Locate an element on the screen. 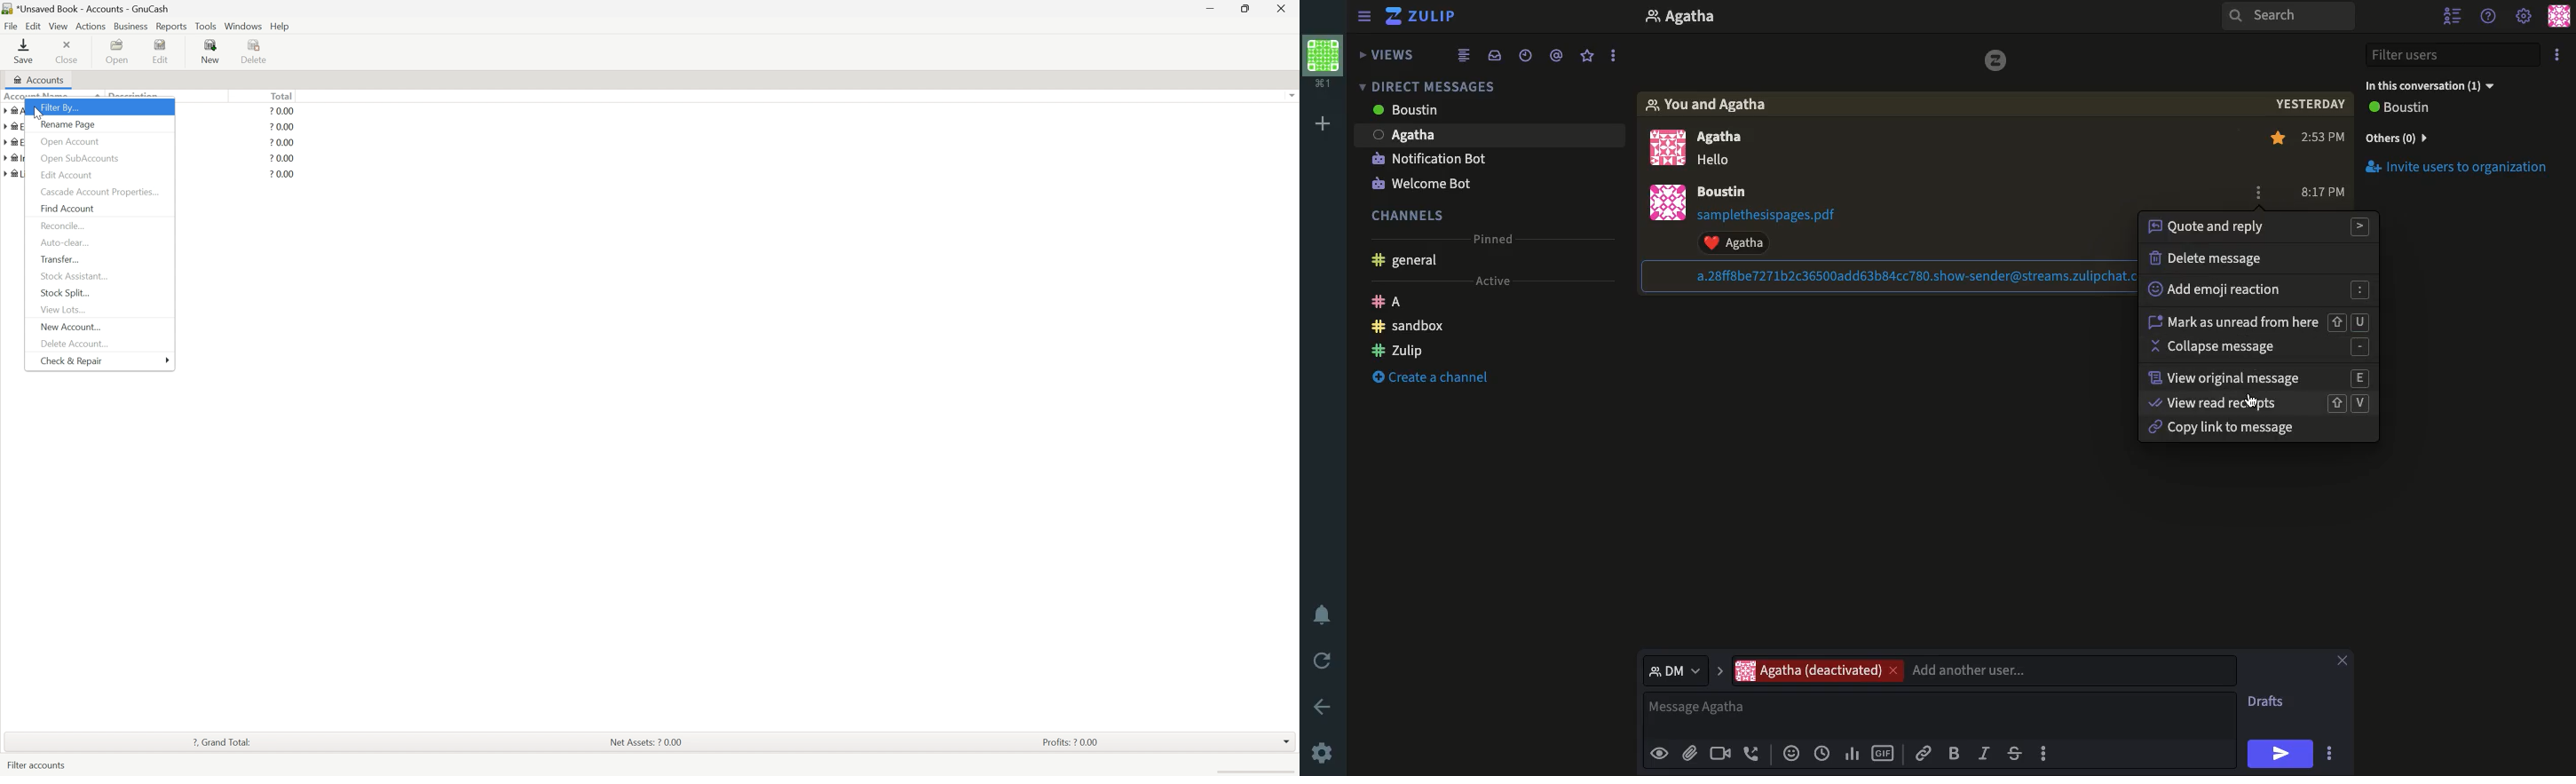  Back is located at coordinates (1319, 705).